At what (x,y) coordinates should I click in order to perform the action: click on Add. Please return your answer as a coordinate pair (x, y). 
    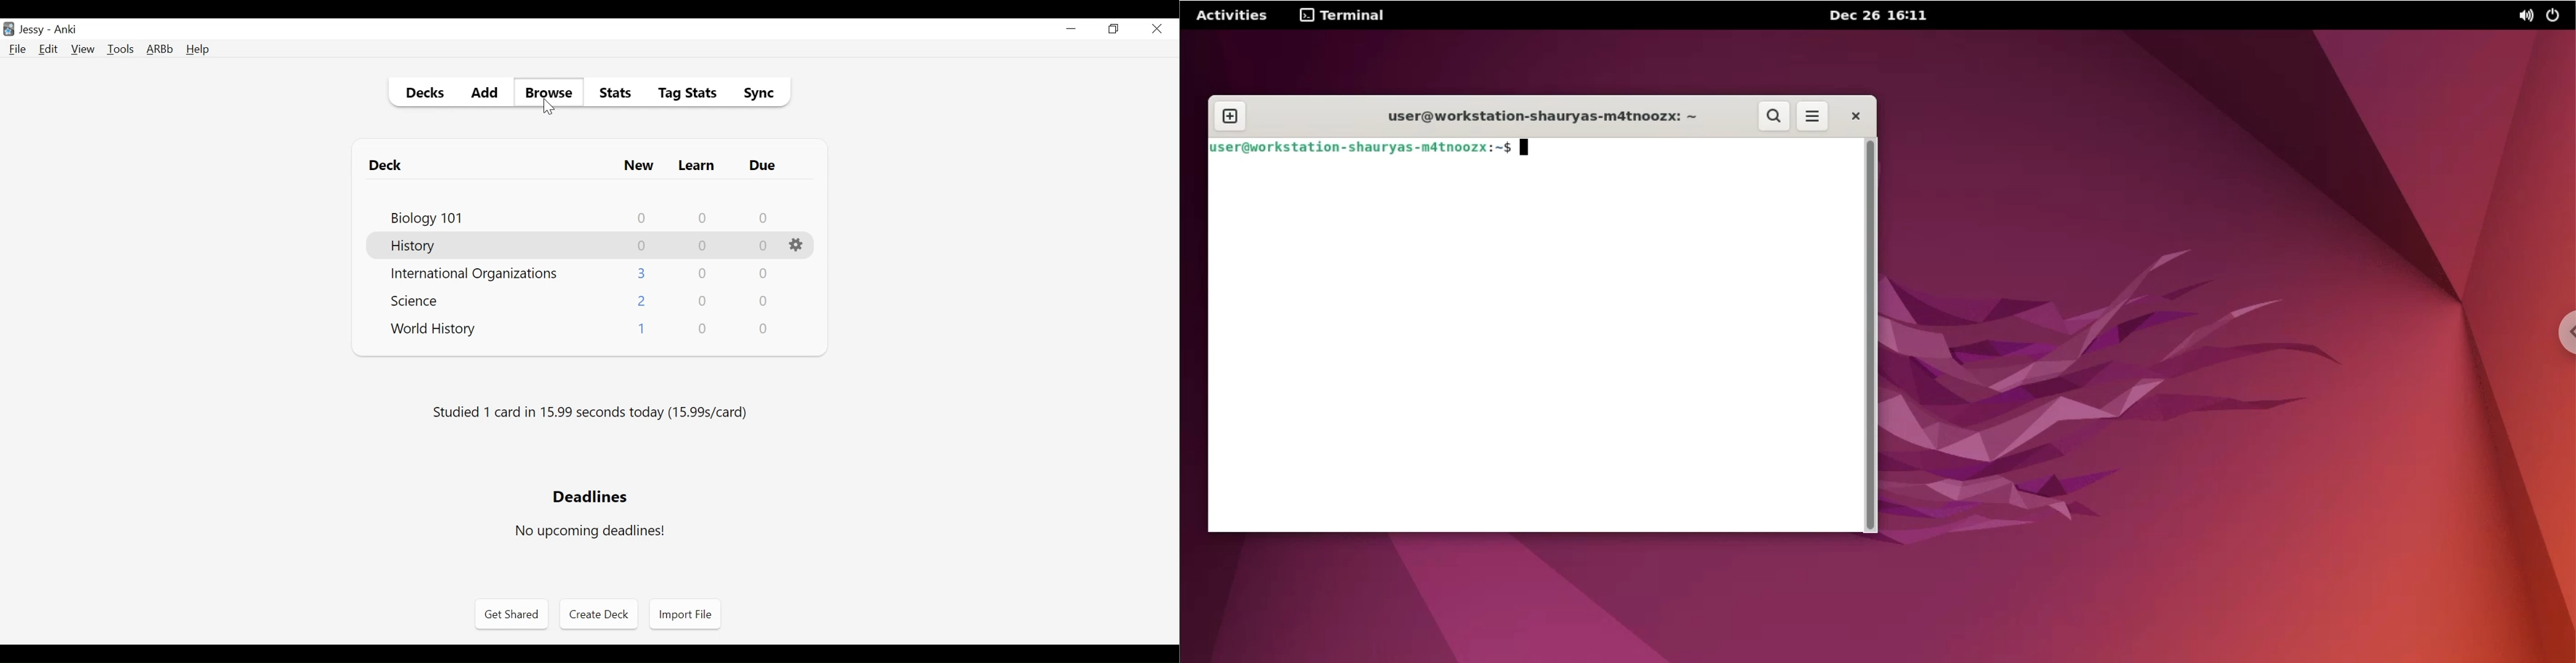
    Looking at the image, I should click on (485, 93).